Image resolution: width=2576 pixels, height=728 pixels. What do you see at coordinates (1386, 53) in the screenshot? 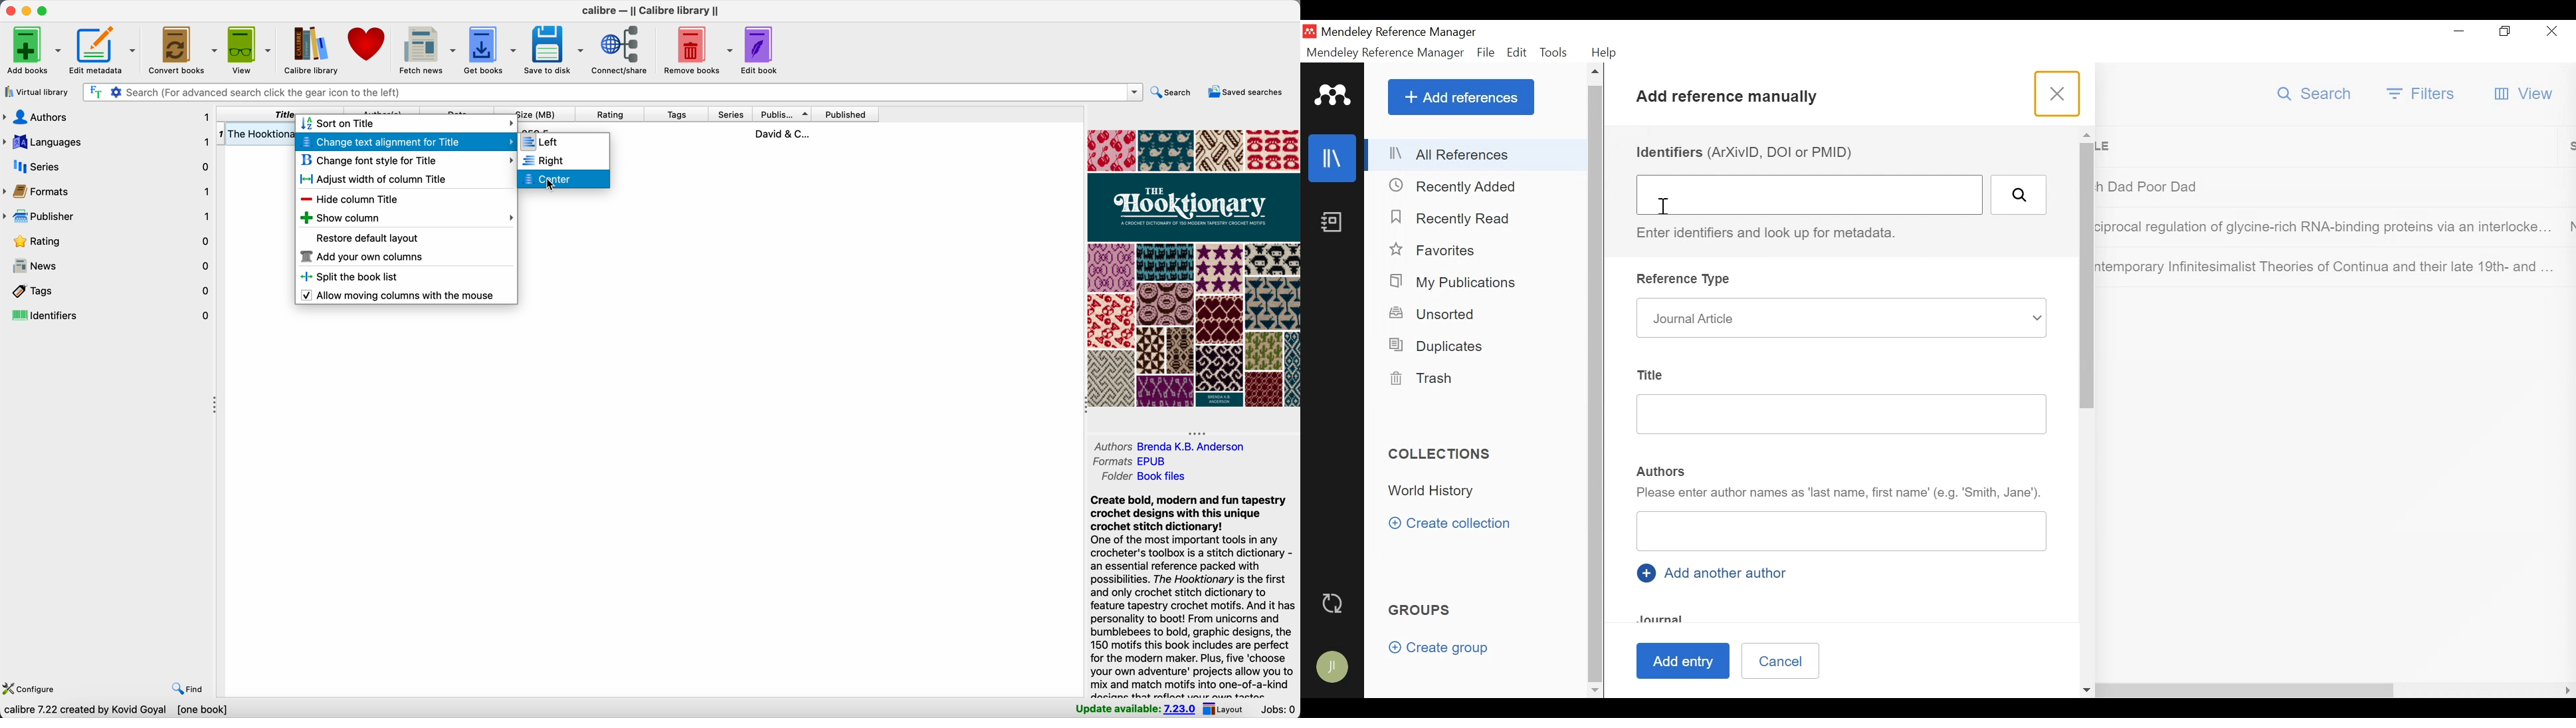
I see `Mendeley Reference Manager` at bounding box center [1386, 53].